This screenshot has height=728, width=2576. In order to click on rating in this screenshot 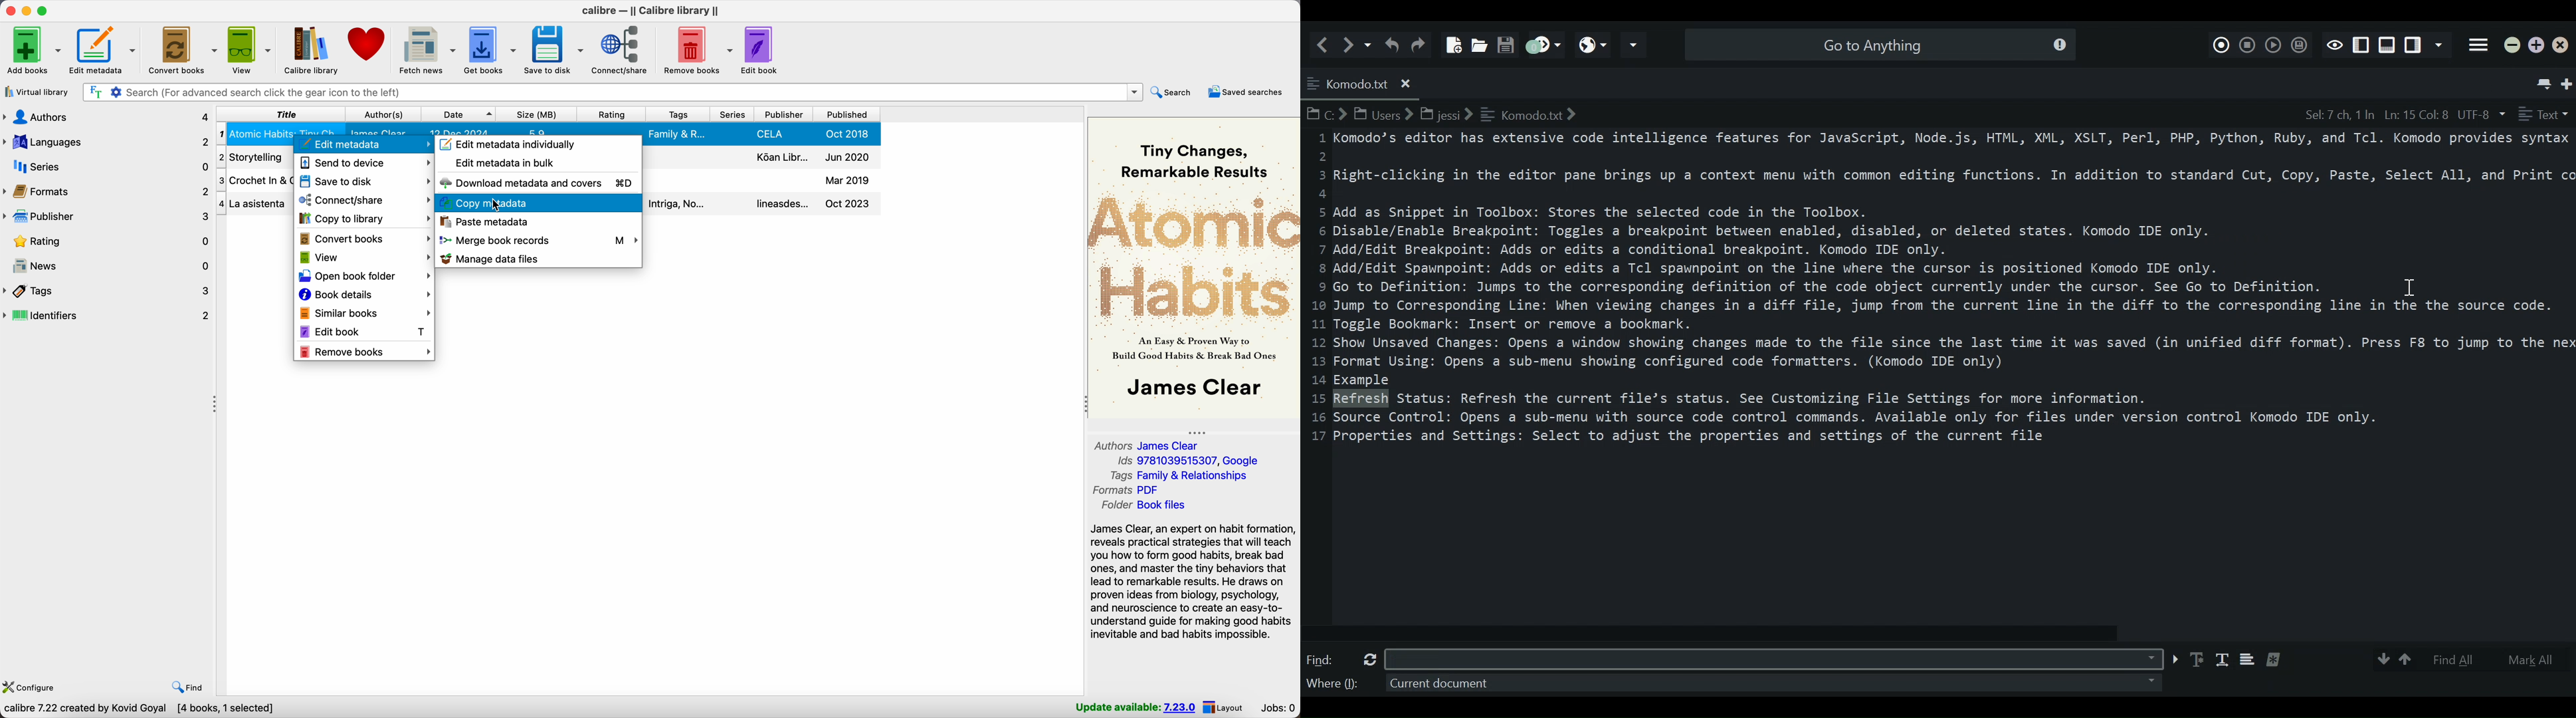, I will do `click(106, 242)`.